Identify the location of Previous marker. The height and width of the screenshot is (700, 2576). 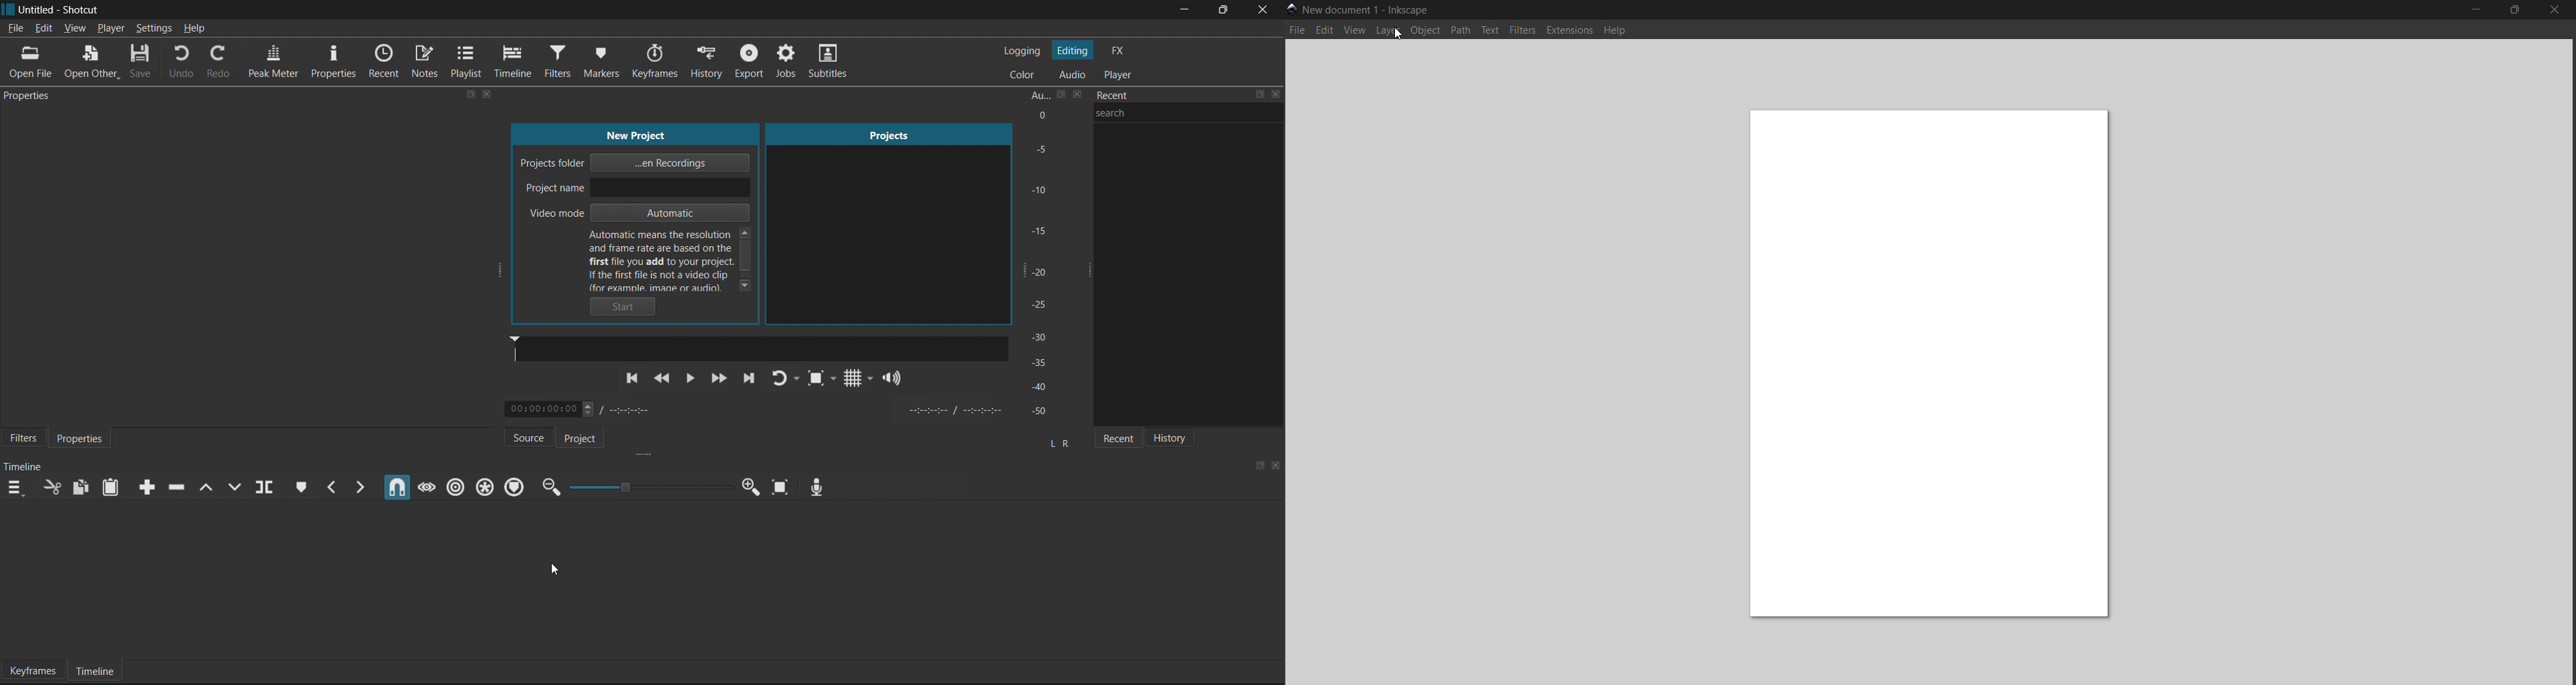
(332, 487).